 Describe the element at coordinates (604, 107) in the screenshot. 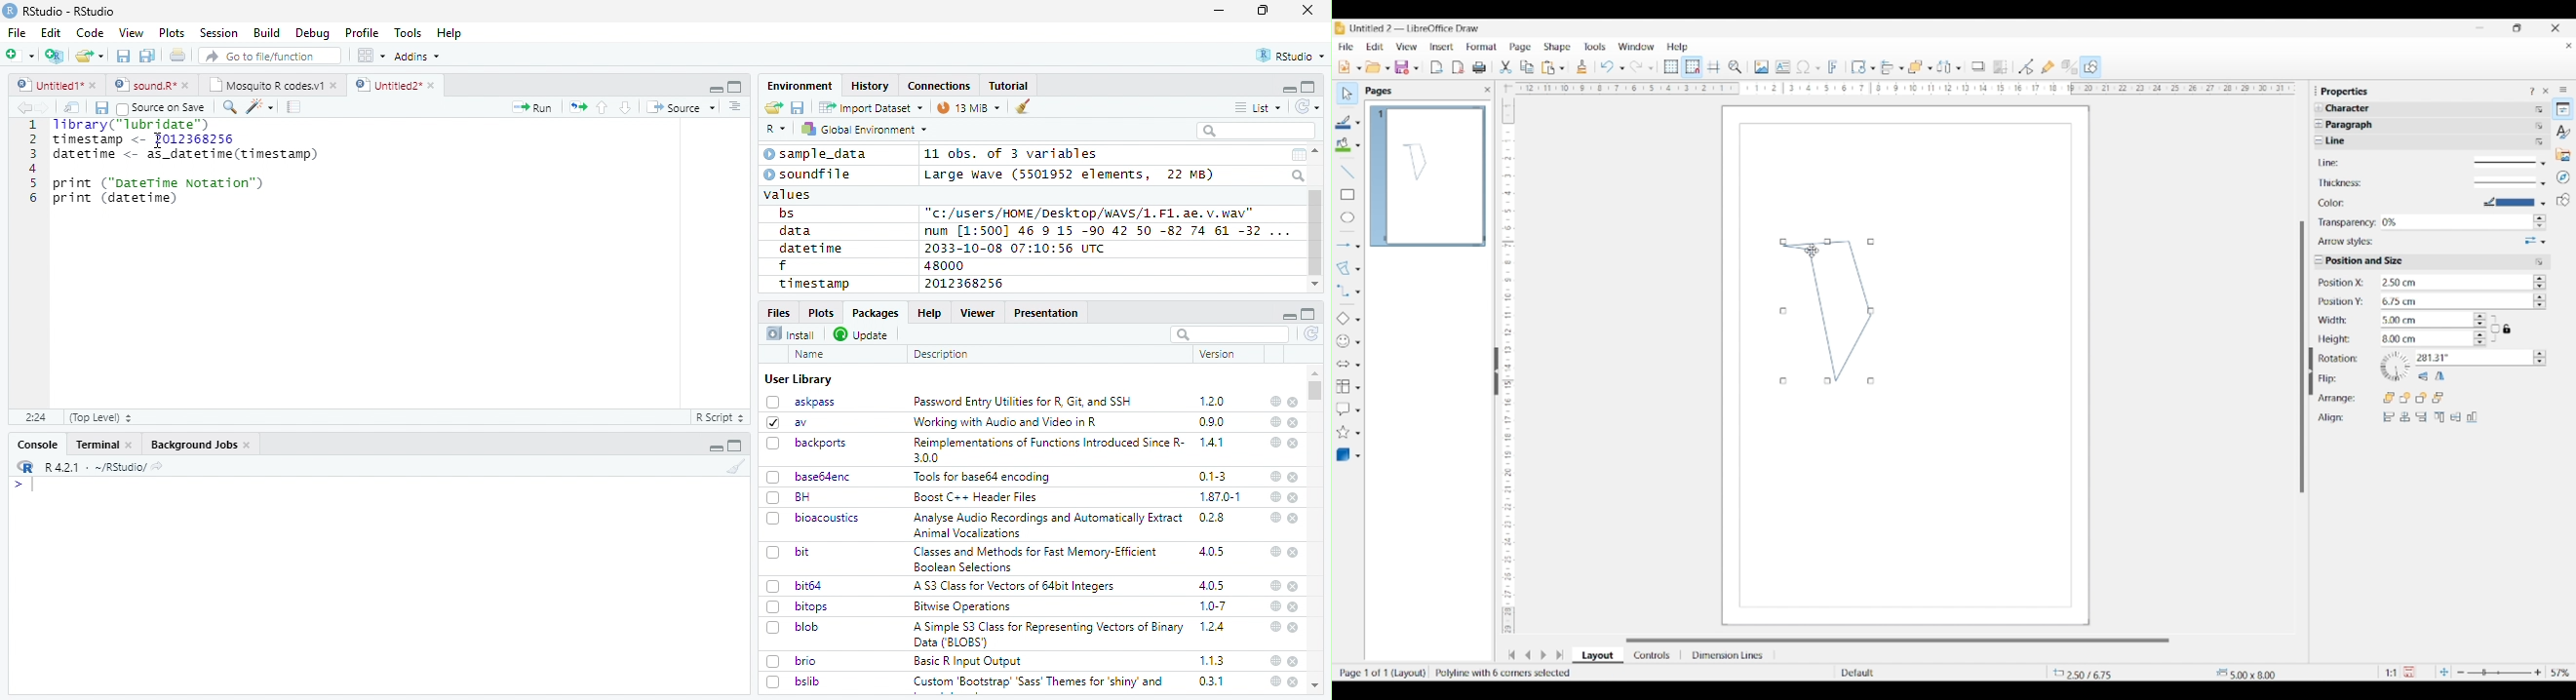

I see `Go to previous section` at that location.